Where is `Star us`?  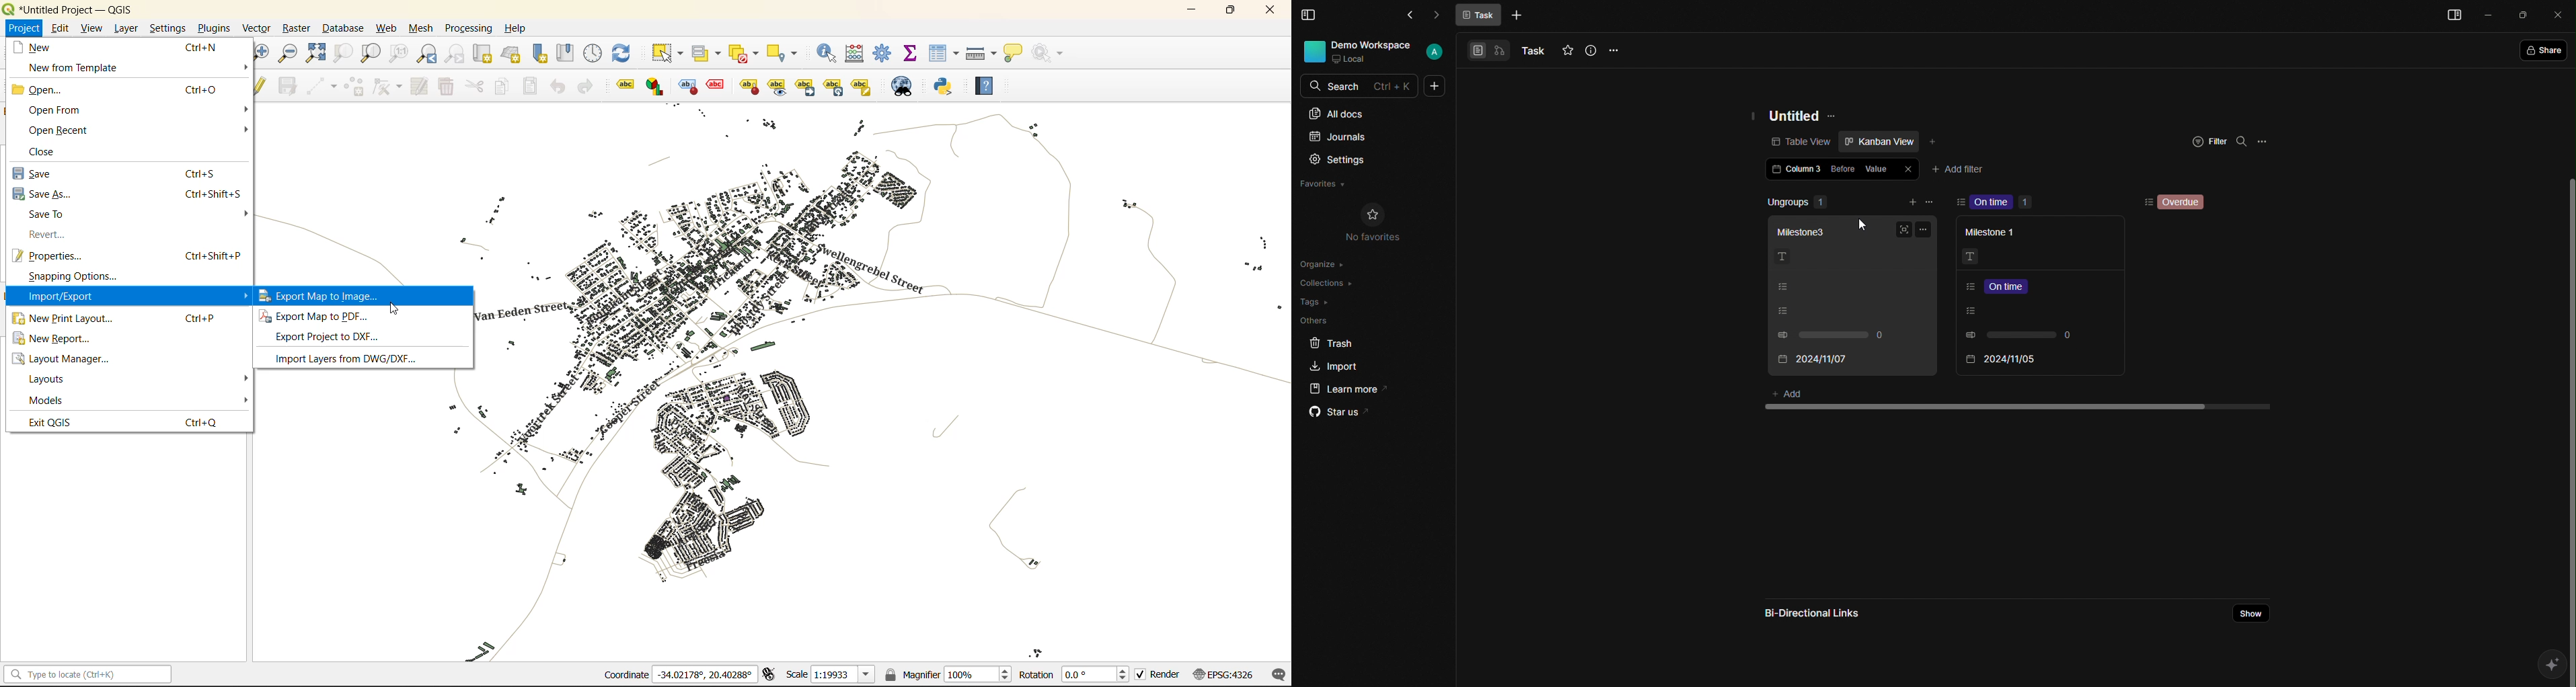
Star us is located at coordinates (1335, 413).